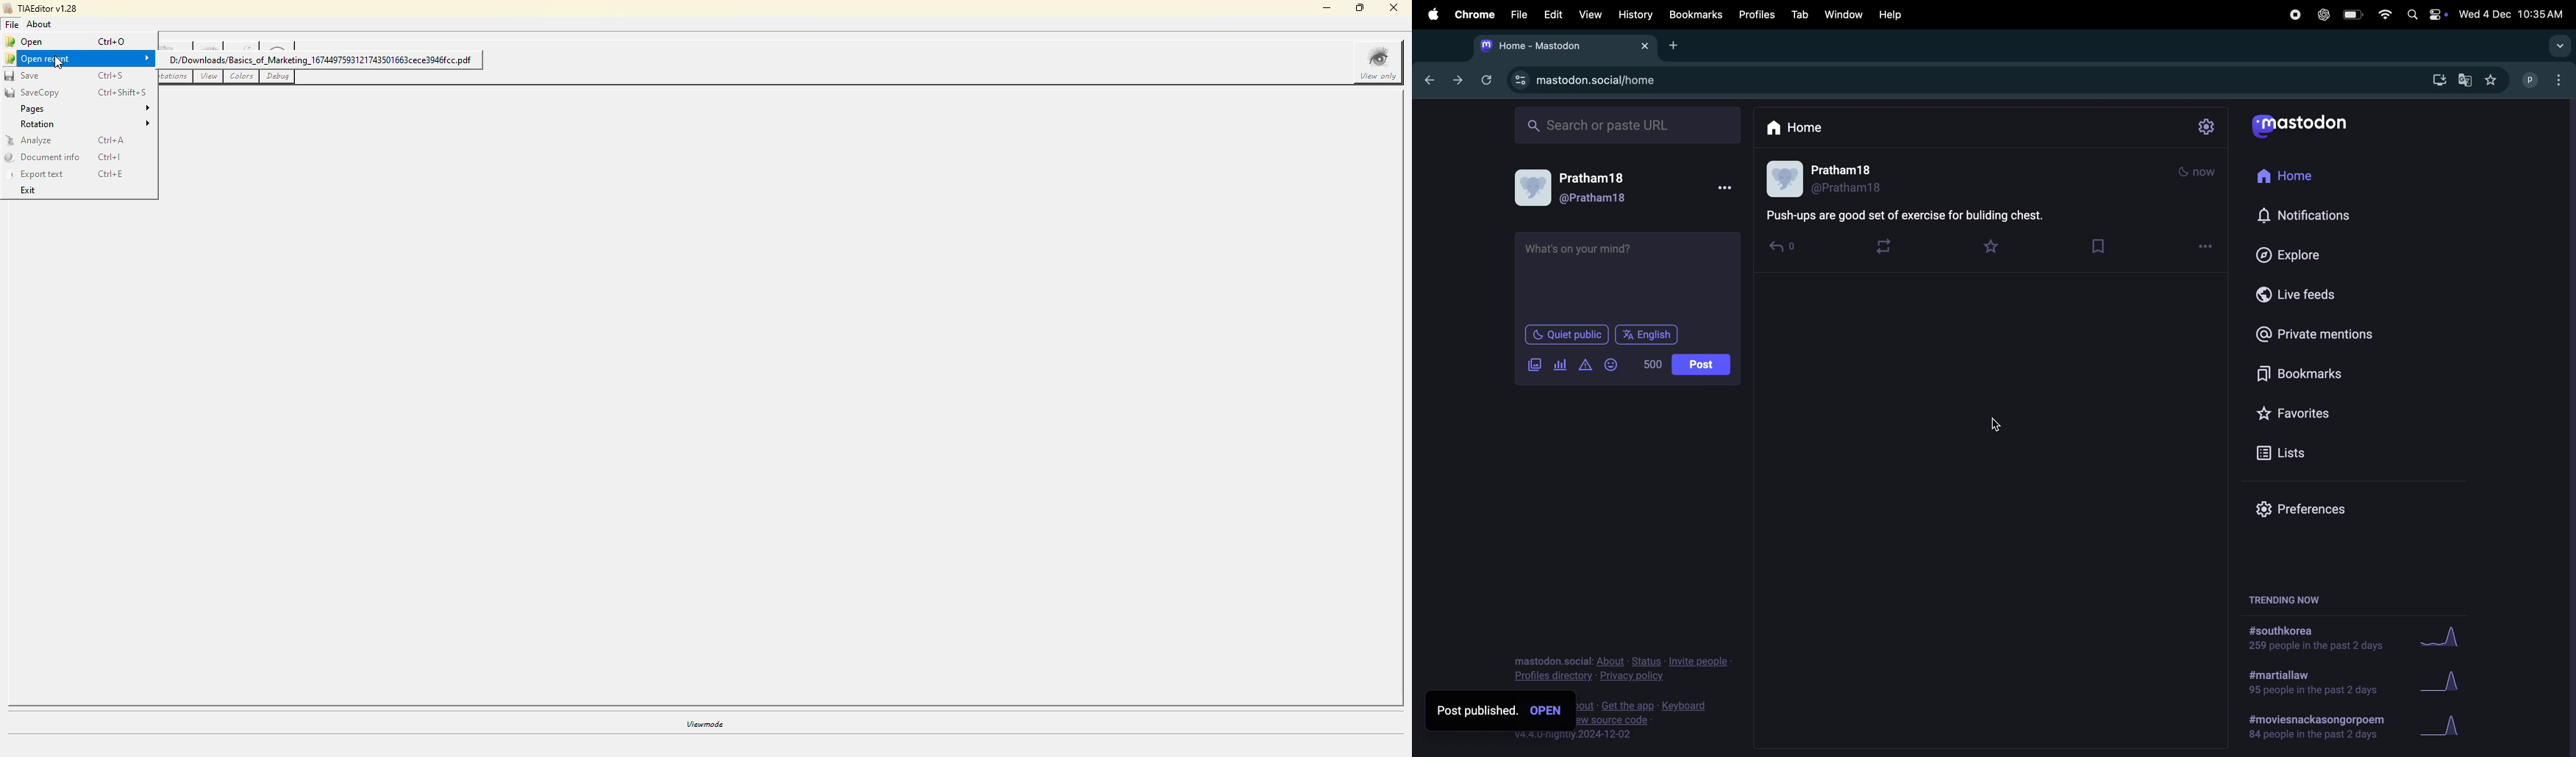 This screenshot has height=784, width=2576. Describe the element at coordinates (1519, 16) in the screenshot. I see `Files` at that location.